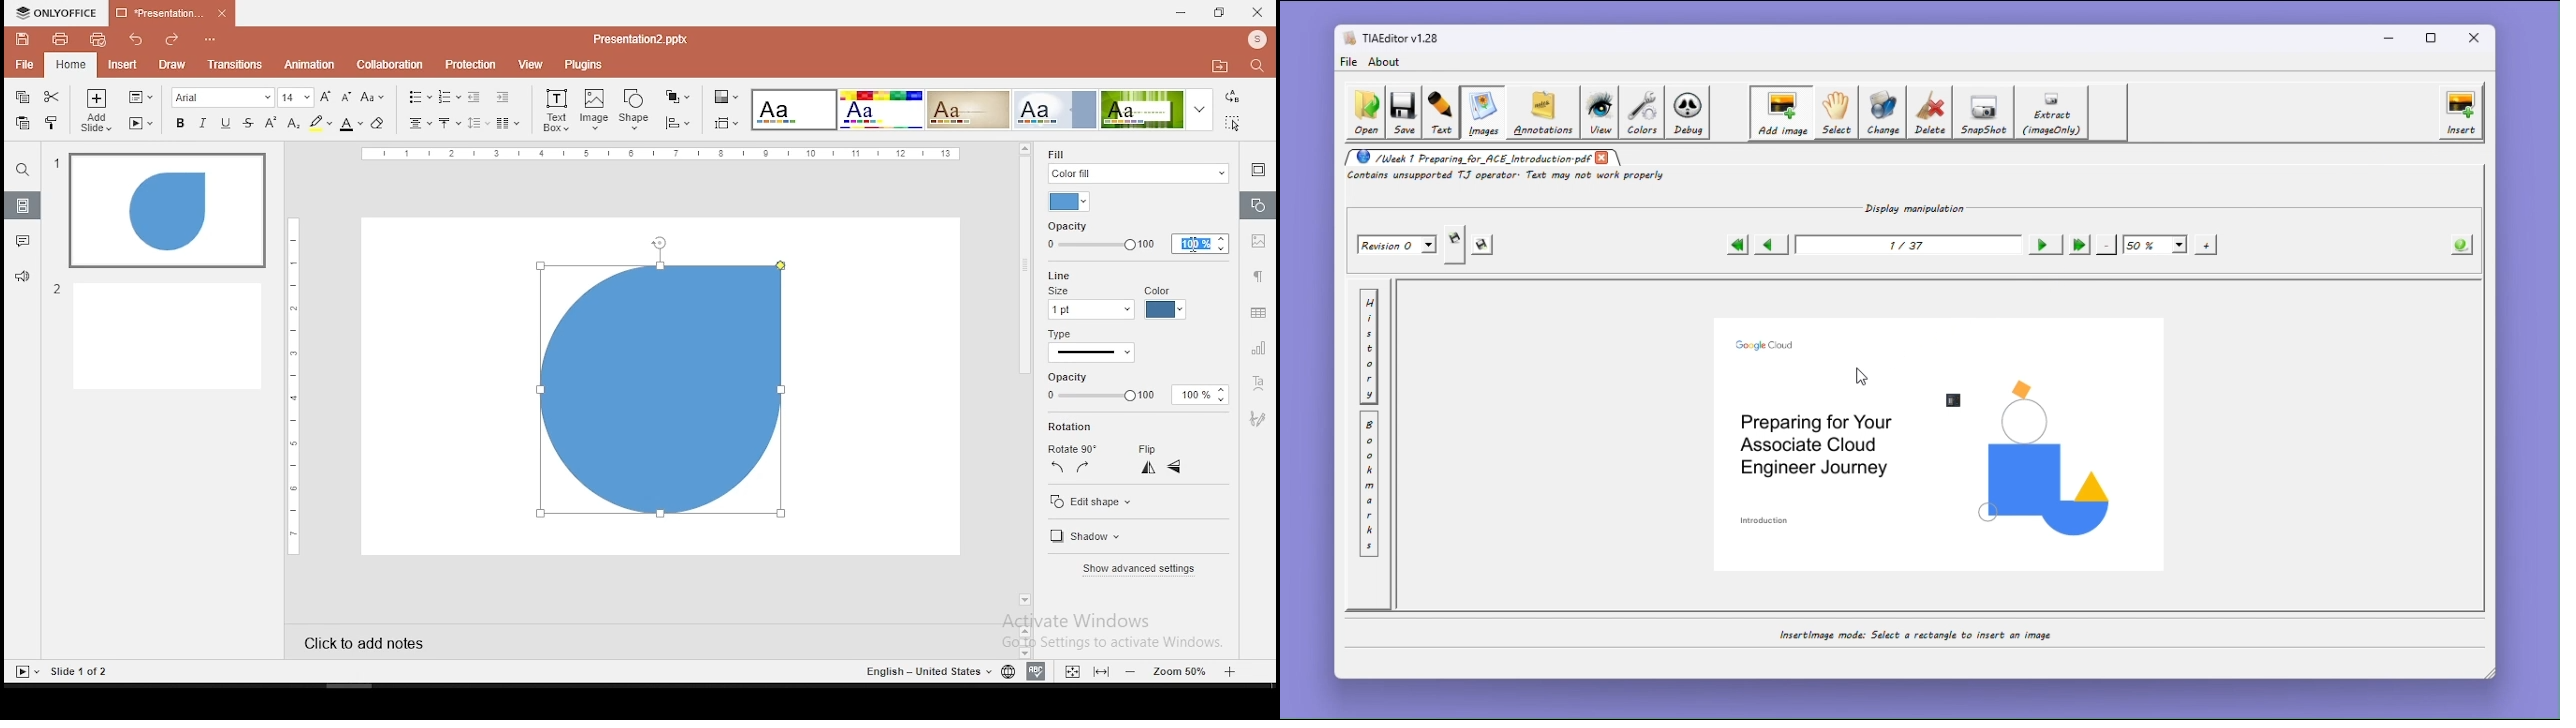 The height and width of the screenshot is (728, 2576). What do you see at coordinates (1092, 354) in the screenshot?
I see `line type selection` at bounding box center [1092, 354].